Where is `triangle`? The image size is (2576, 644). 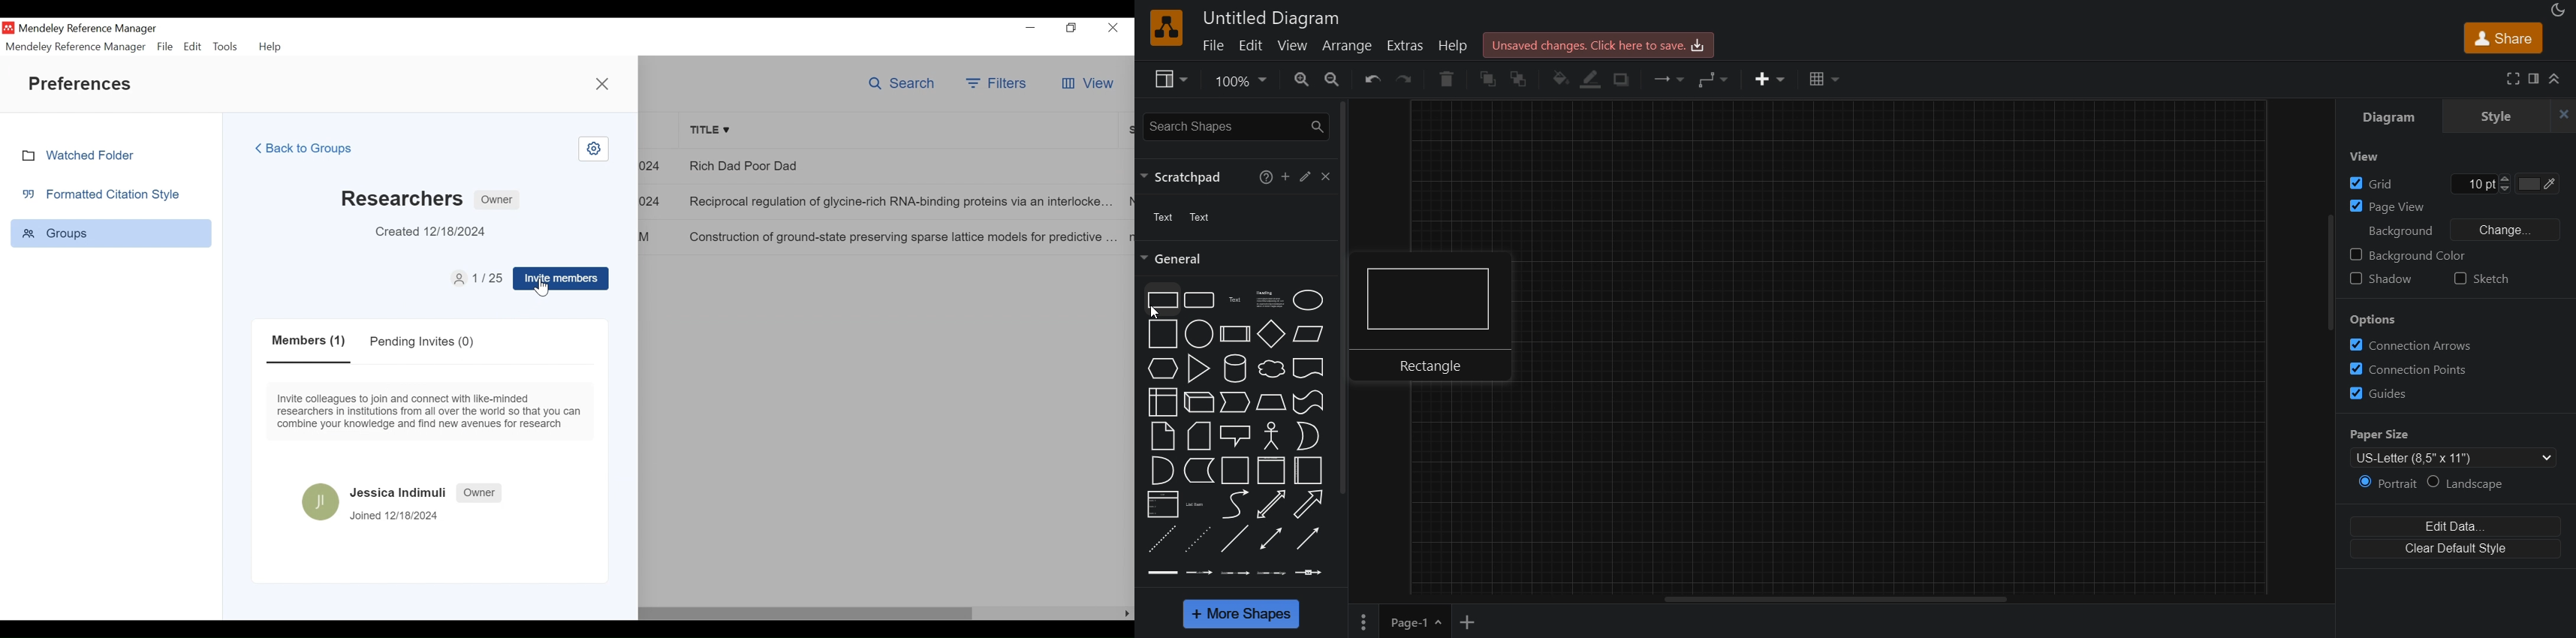 triangle is located at coordinates (1198, 369).